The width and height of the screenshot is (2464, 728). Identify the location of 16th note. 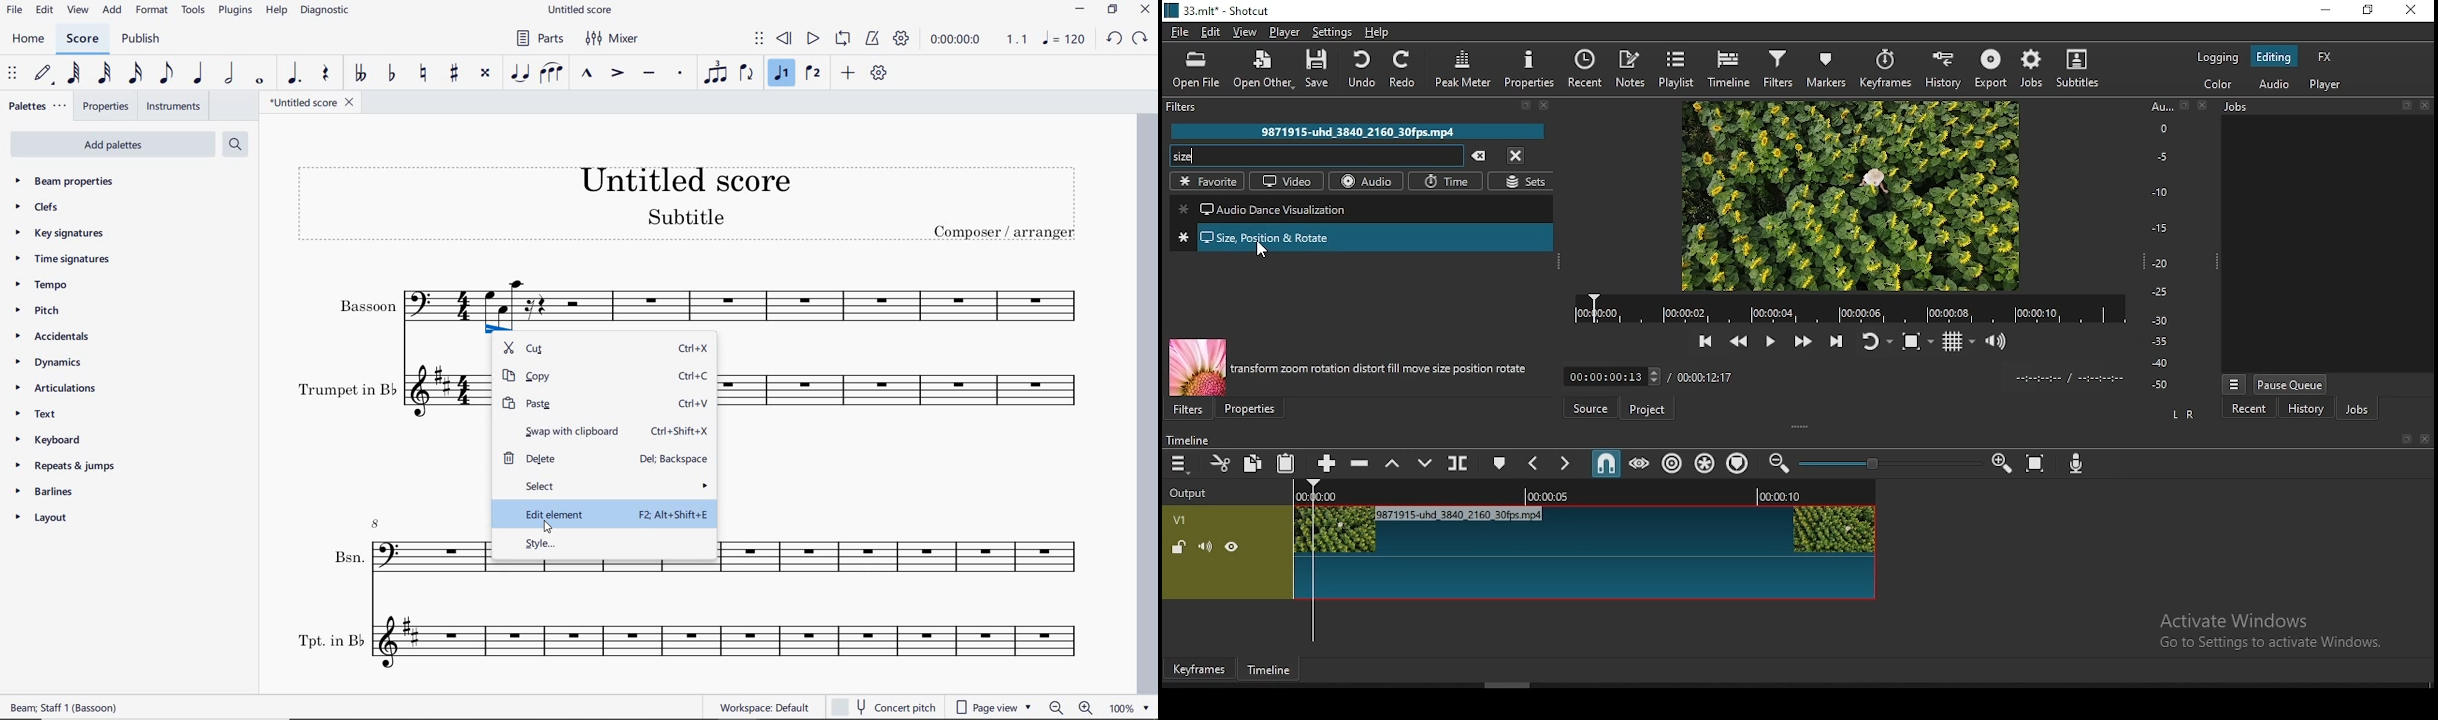
(136, 74).